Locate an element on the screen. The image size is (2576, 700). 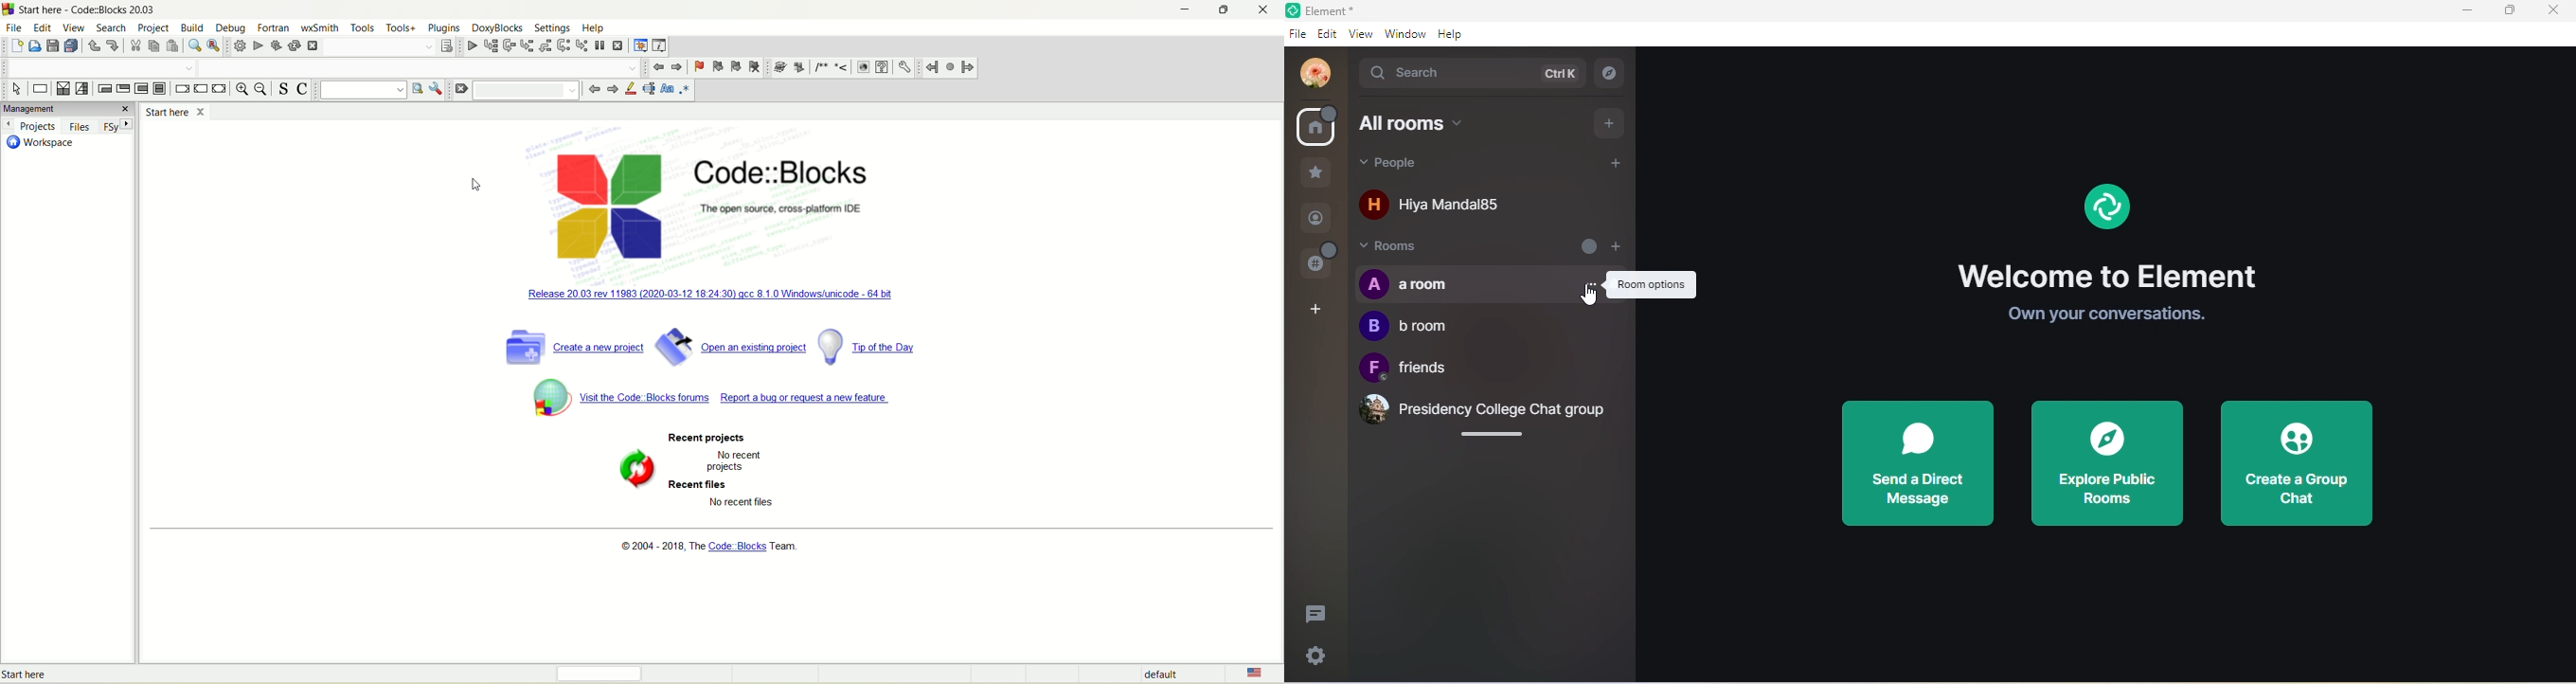
help is located at coordinates (1456, 34).